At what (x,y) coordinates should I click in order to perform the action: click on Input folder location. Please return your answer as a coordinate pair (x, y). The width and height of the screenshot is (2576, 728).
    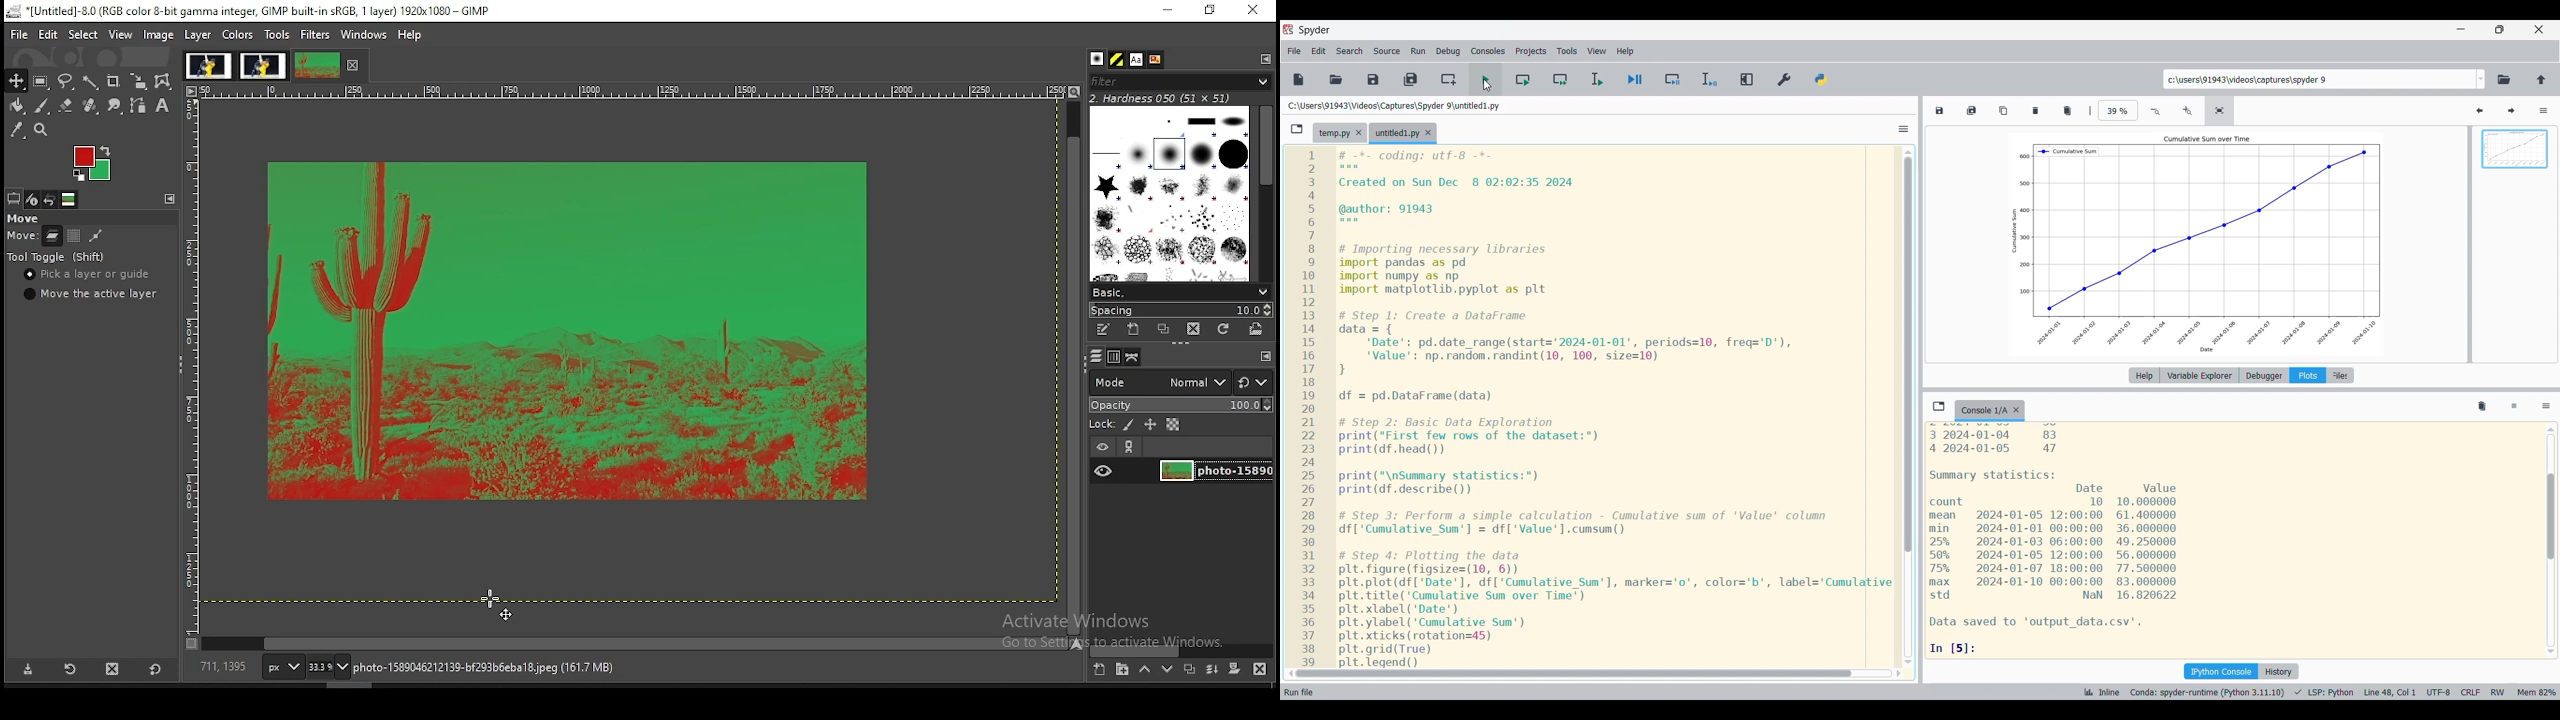
    Looking at the image, I should click on (2319, 79).